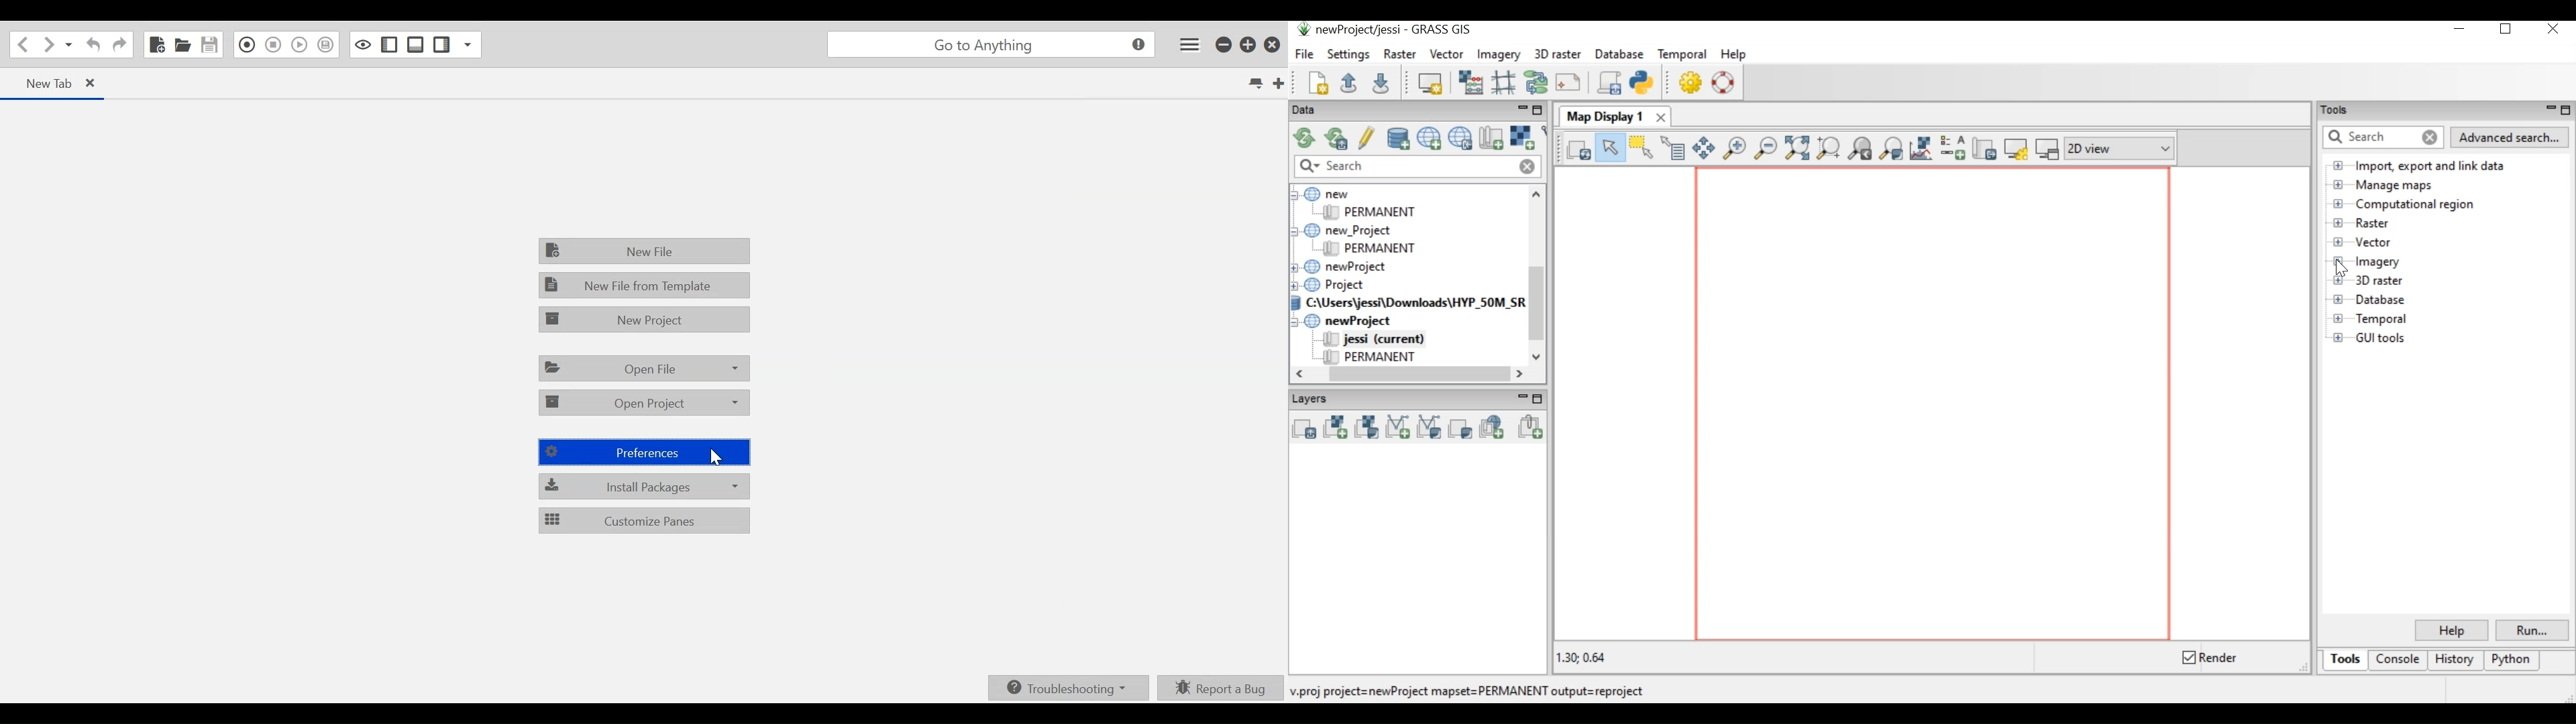 Image resolution: width=2576 pixels, height=728 pixels. I want to click on Console, so click(2396, 661).